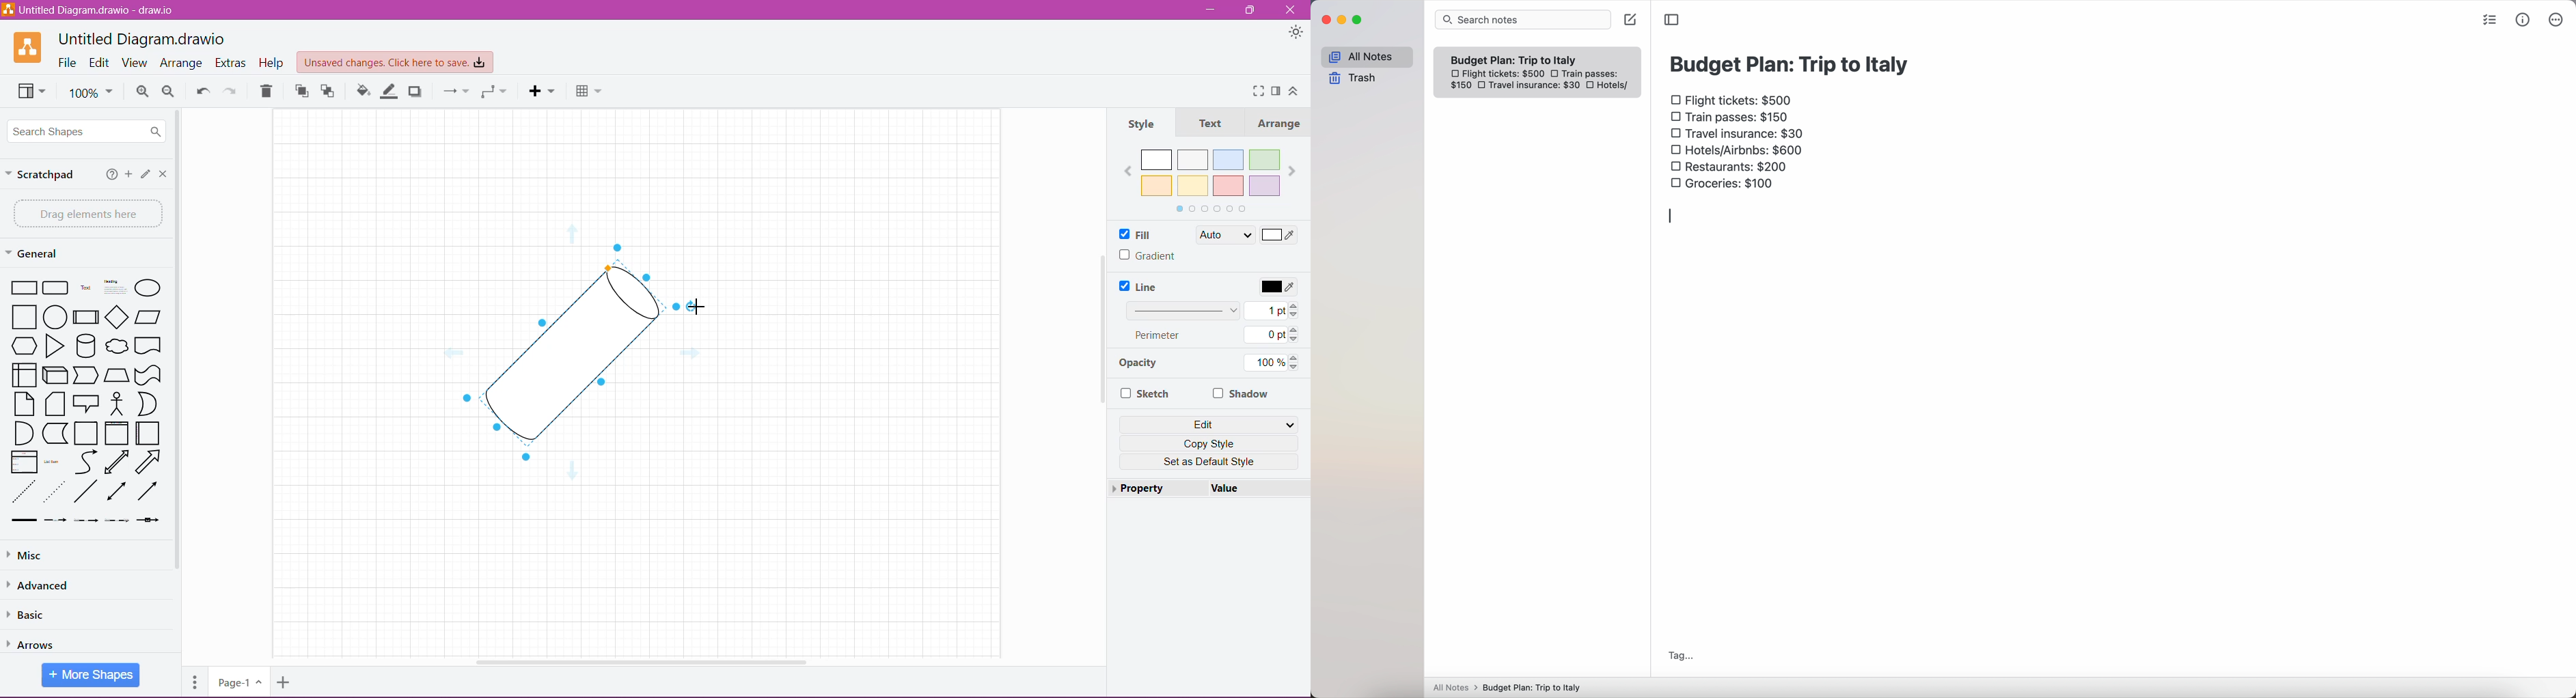 The image size is (2576, 700). I want to click on Help, so click(272, 64).